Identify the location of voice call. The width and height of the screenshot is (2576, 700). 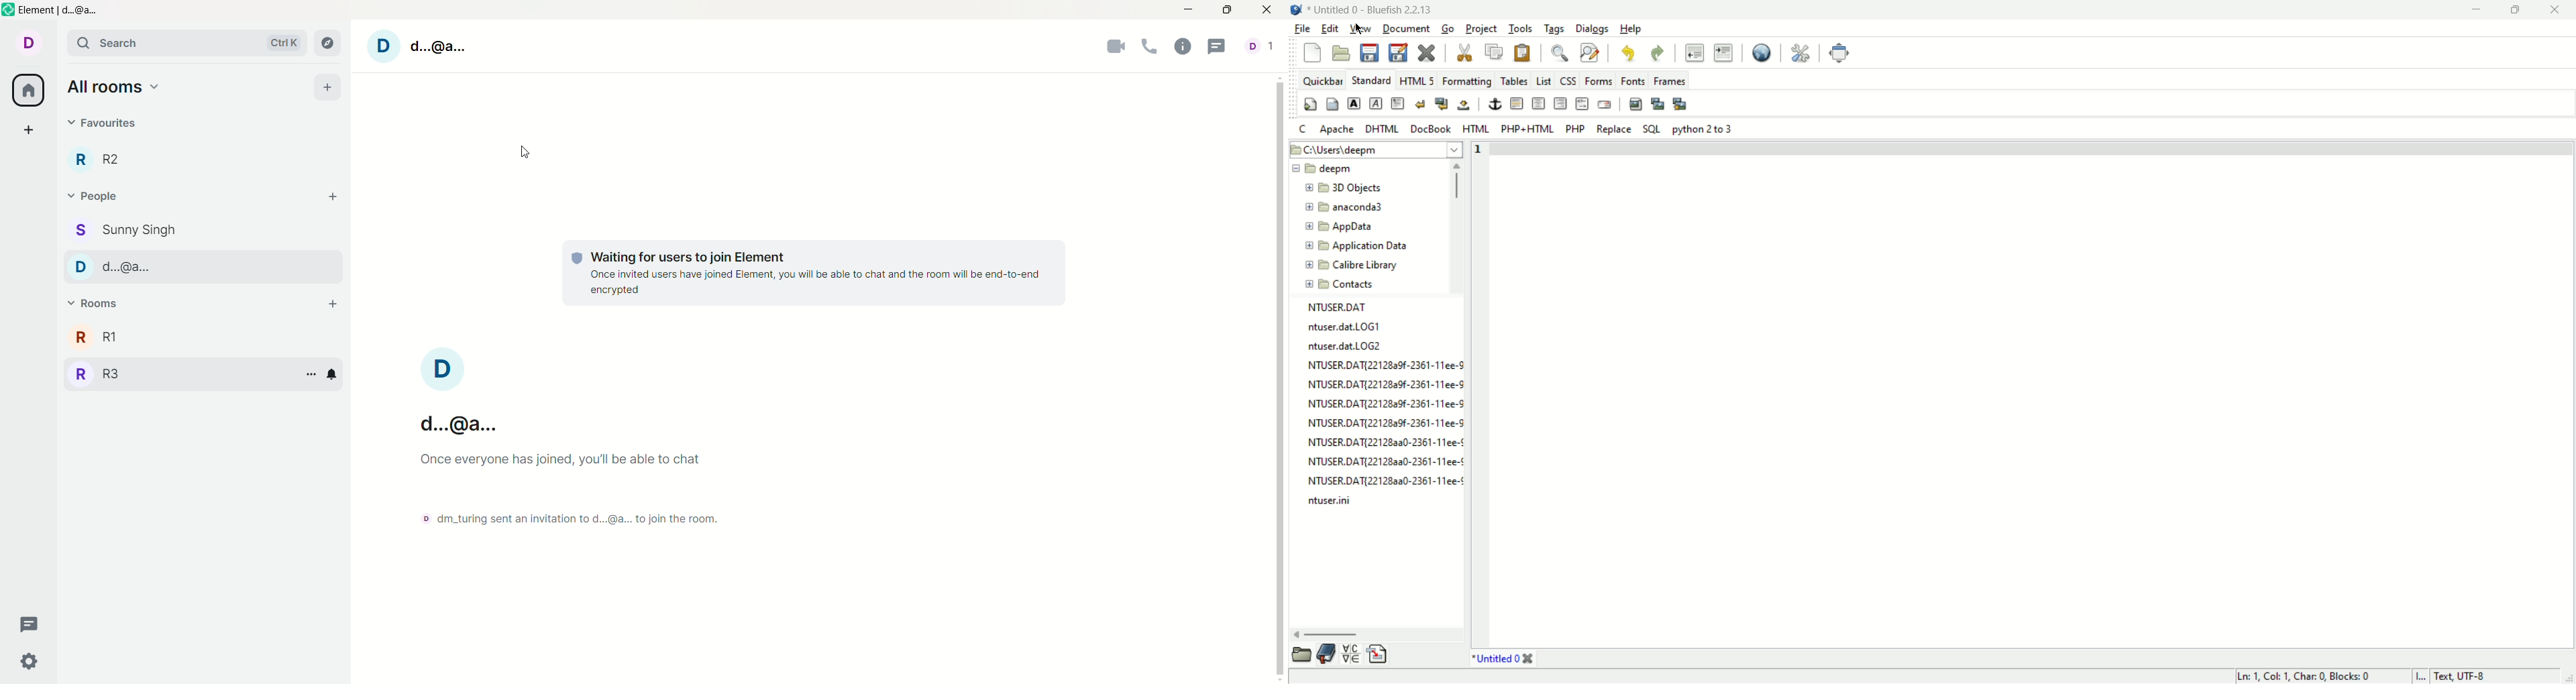
(1150, 48).